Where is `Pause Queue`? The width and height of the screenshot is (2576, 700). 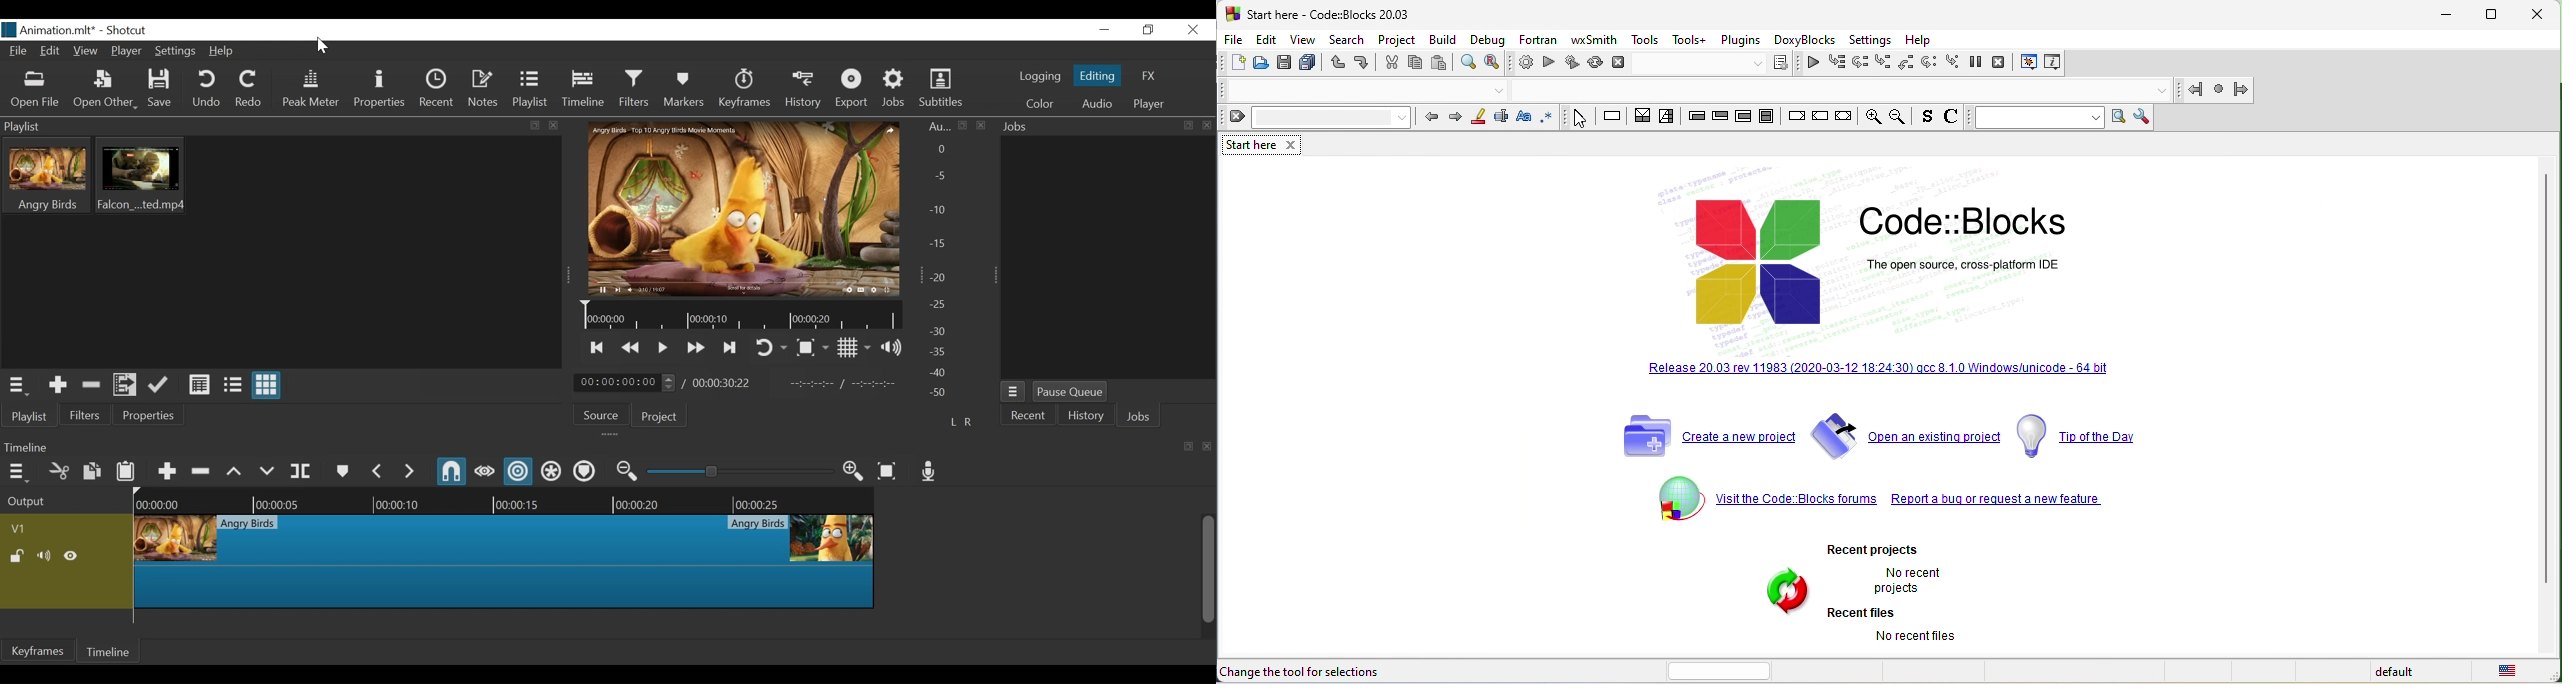 Pause Queue is located at coordinates (1070, 393).